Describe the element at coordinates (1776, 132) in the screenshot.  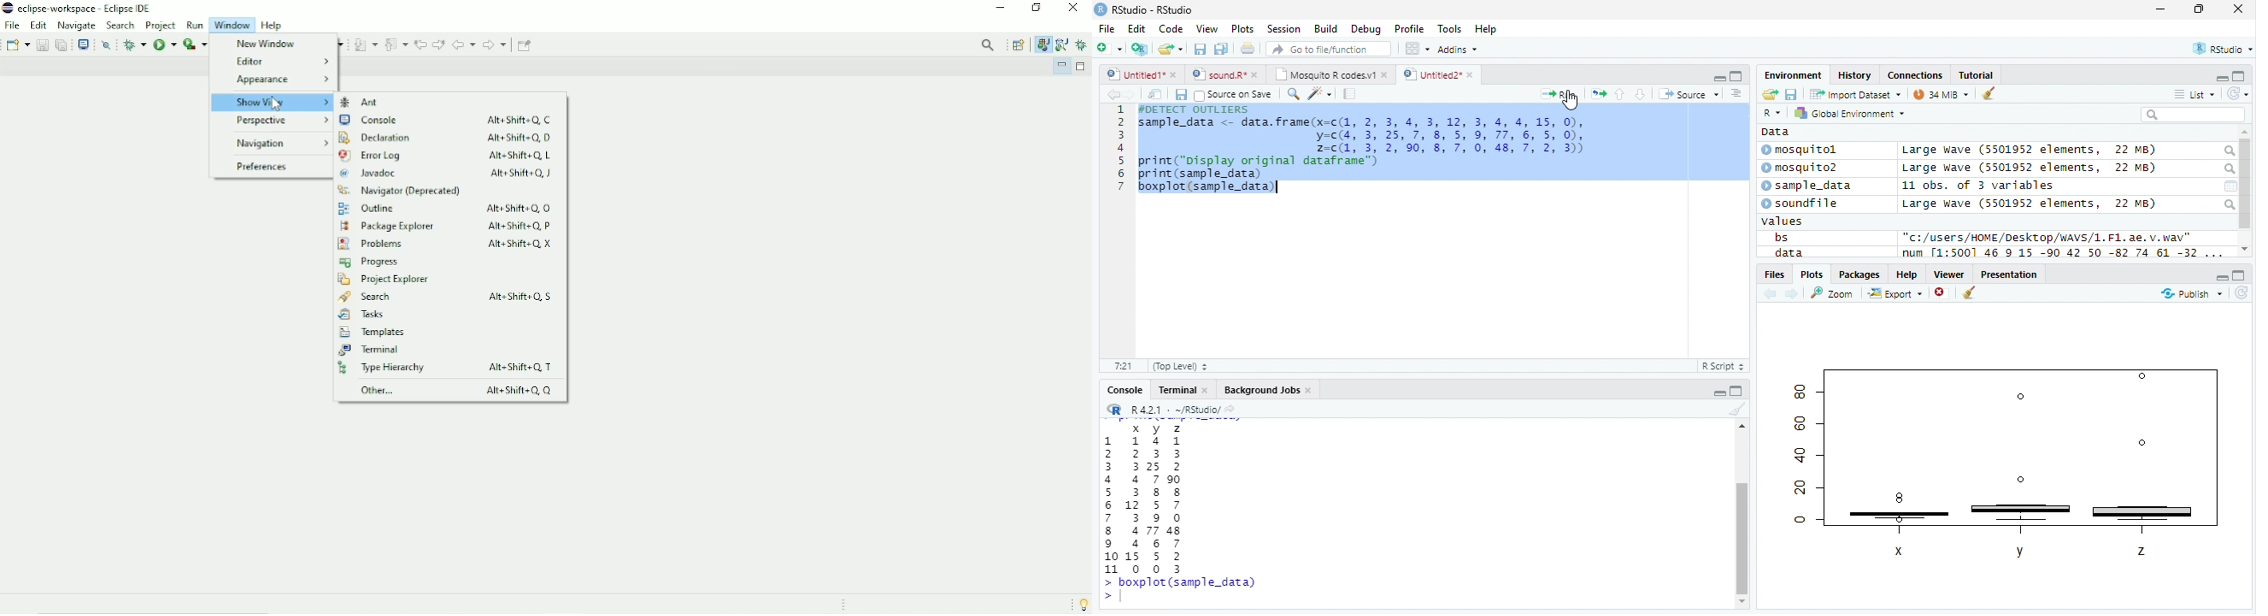
I see `Data` at that location.